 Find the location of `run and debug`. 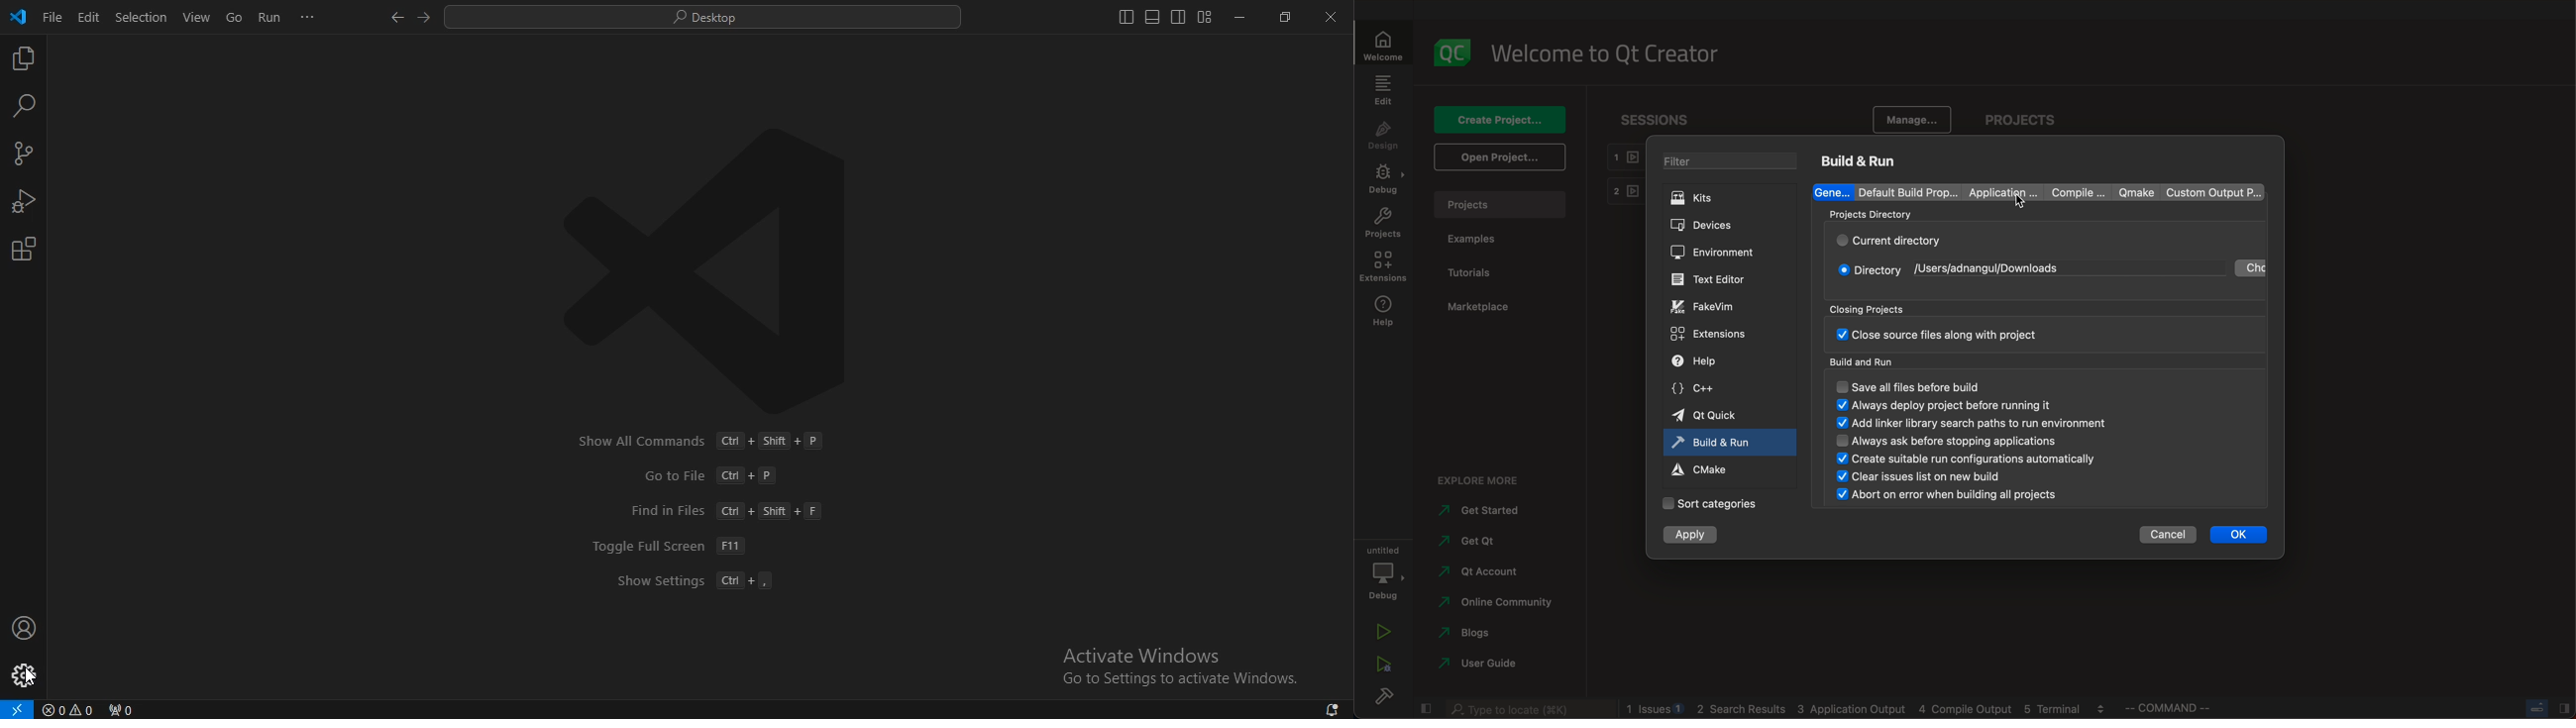

run and debug is located at coordinates (22, 200).